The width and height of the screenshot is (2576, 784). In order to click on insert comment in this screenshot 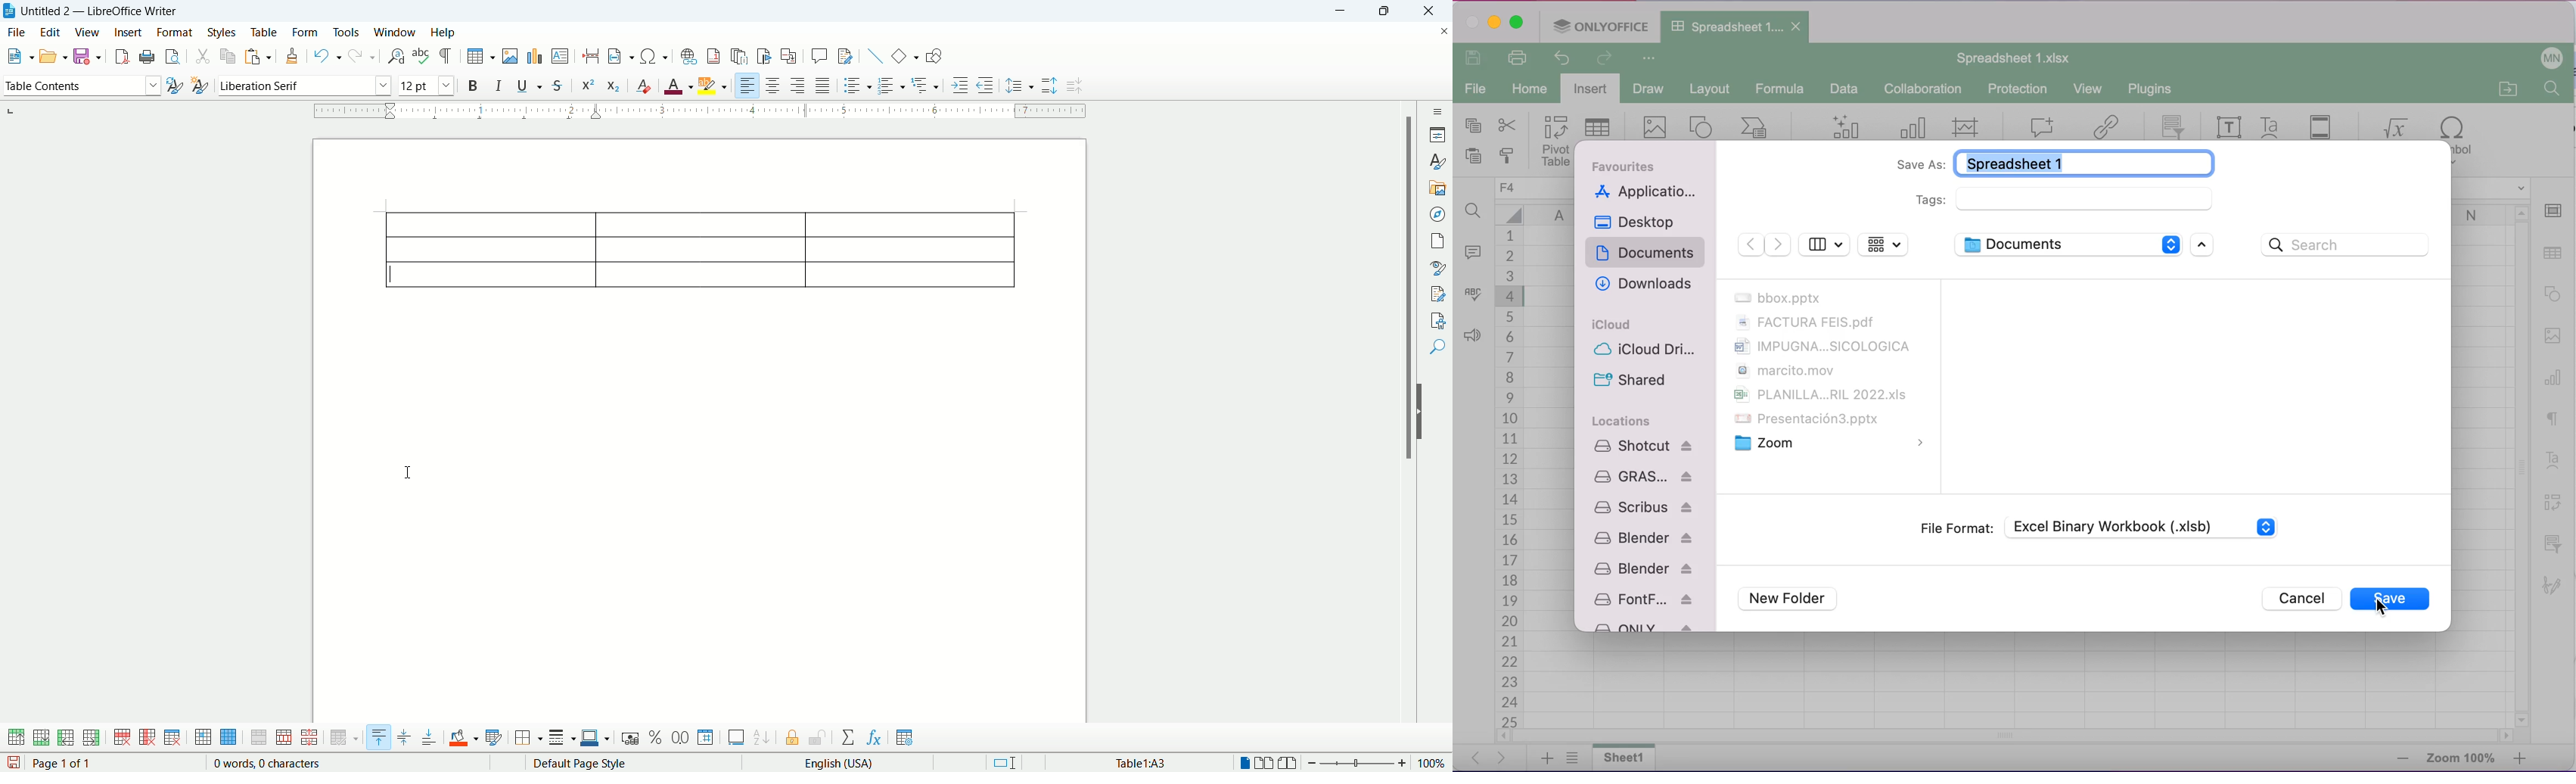, I will do `click(819, 58)`.